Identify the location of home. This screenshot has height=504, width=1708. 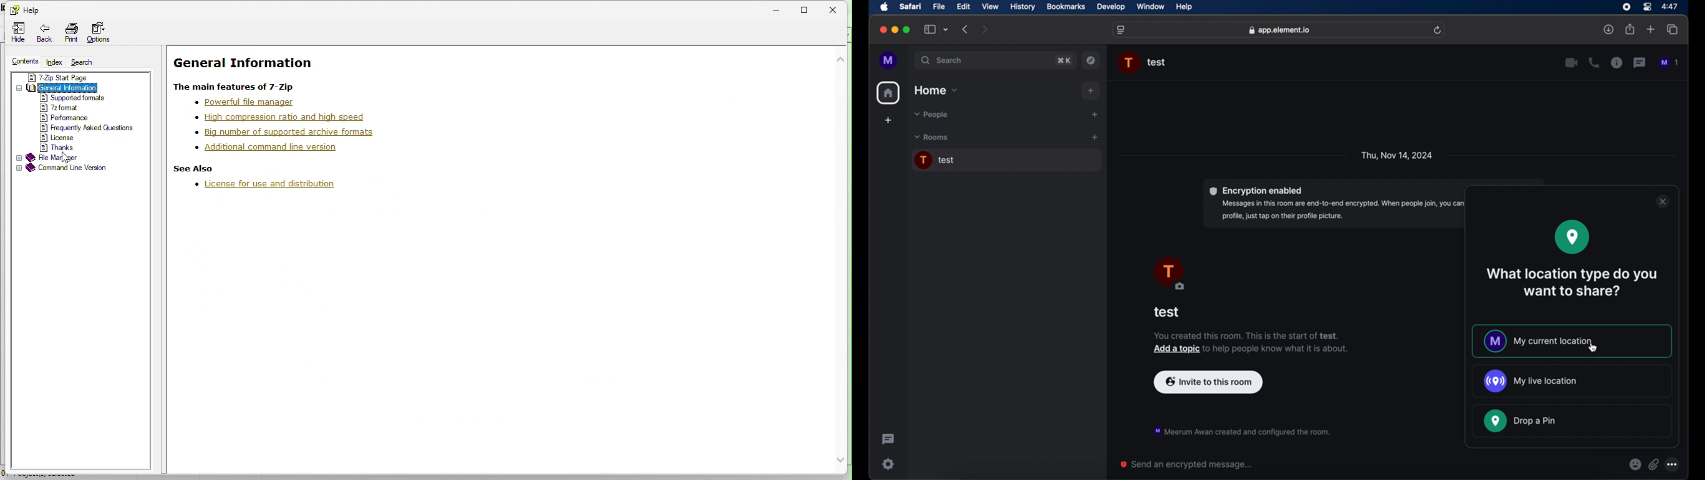
(888, 93).